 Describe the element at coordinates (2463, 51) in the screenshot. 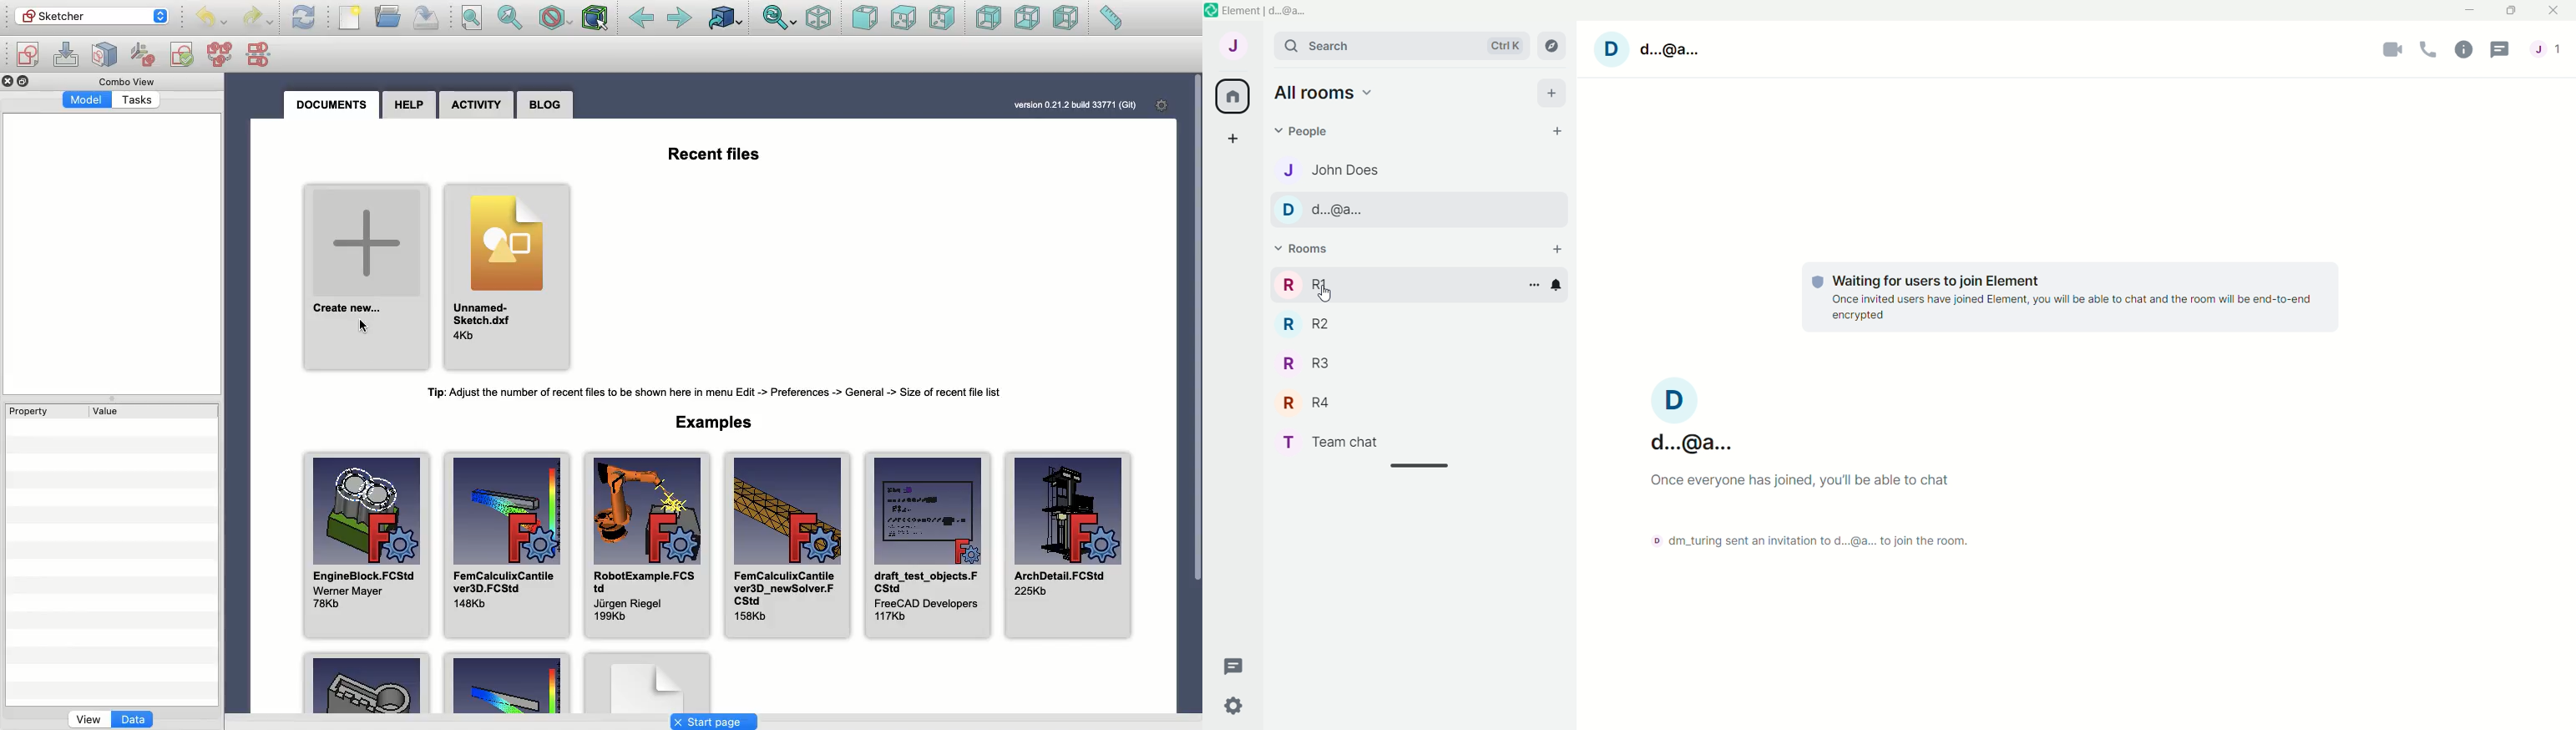

I see `room info` at that location.